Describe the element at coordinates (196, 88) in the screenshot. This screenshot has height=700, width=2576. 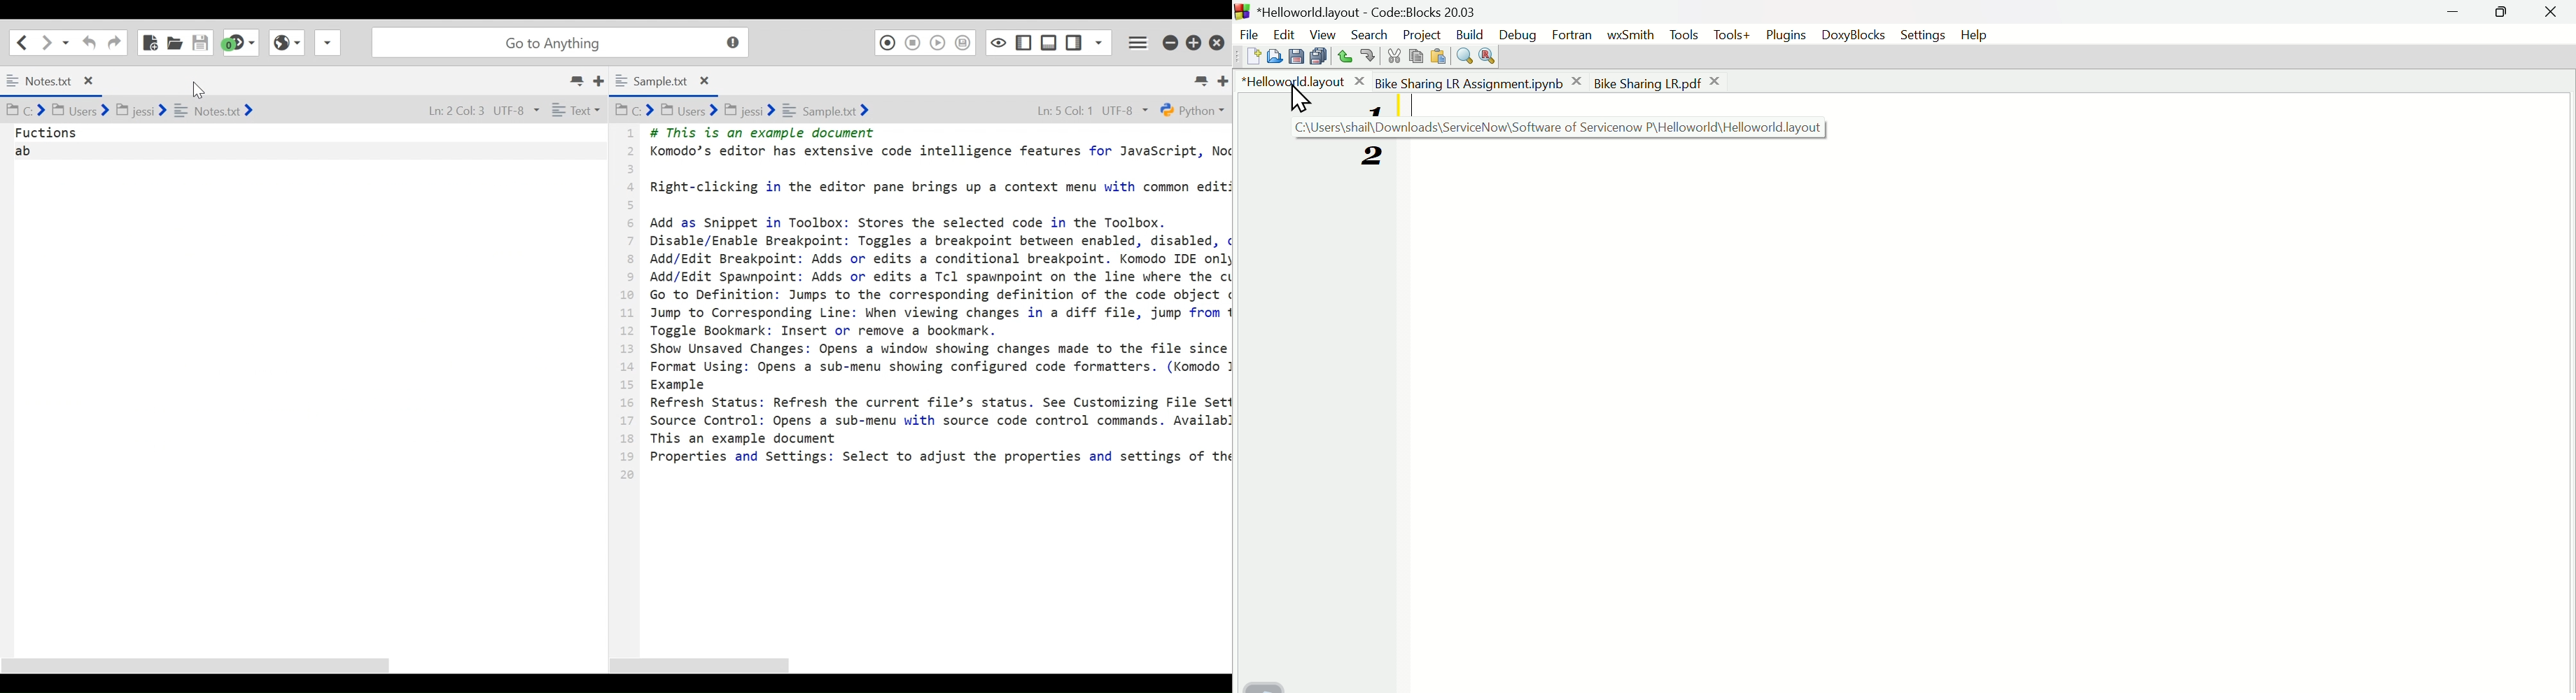
I see `Cursor` at that location.